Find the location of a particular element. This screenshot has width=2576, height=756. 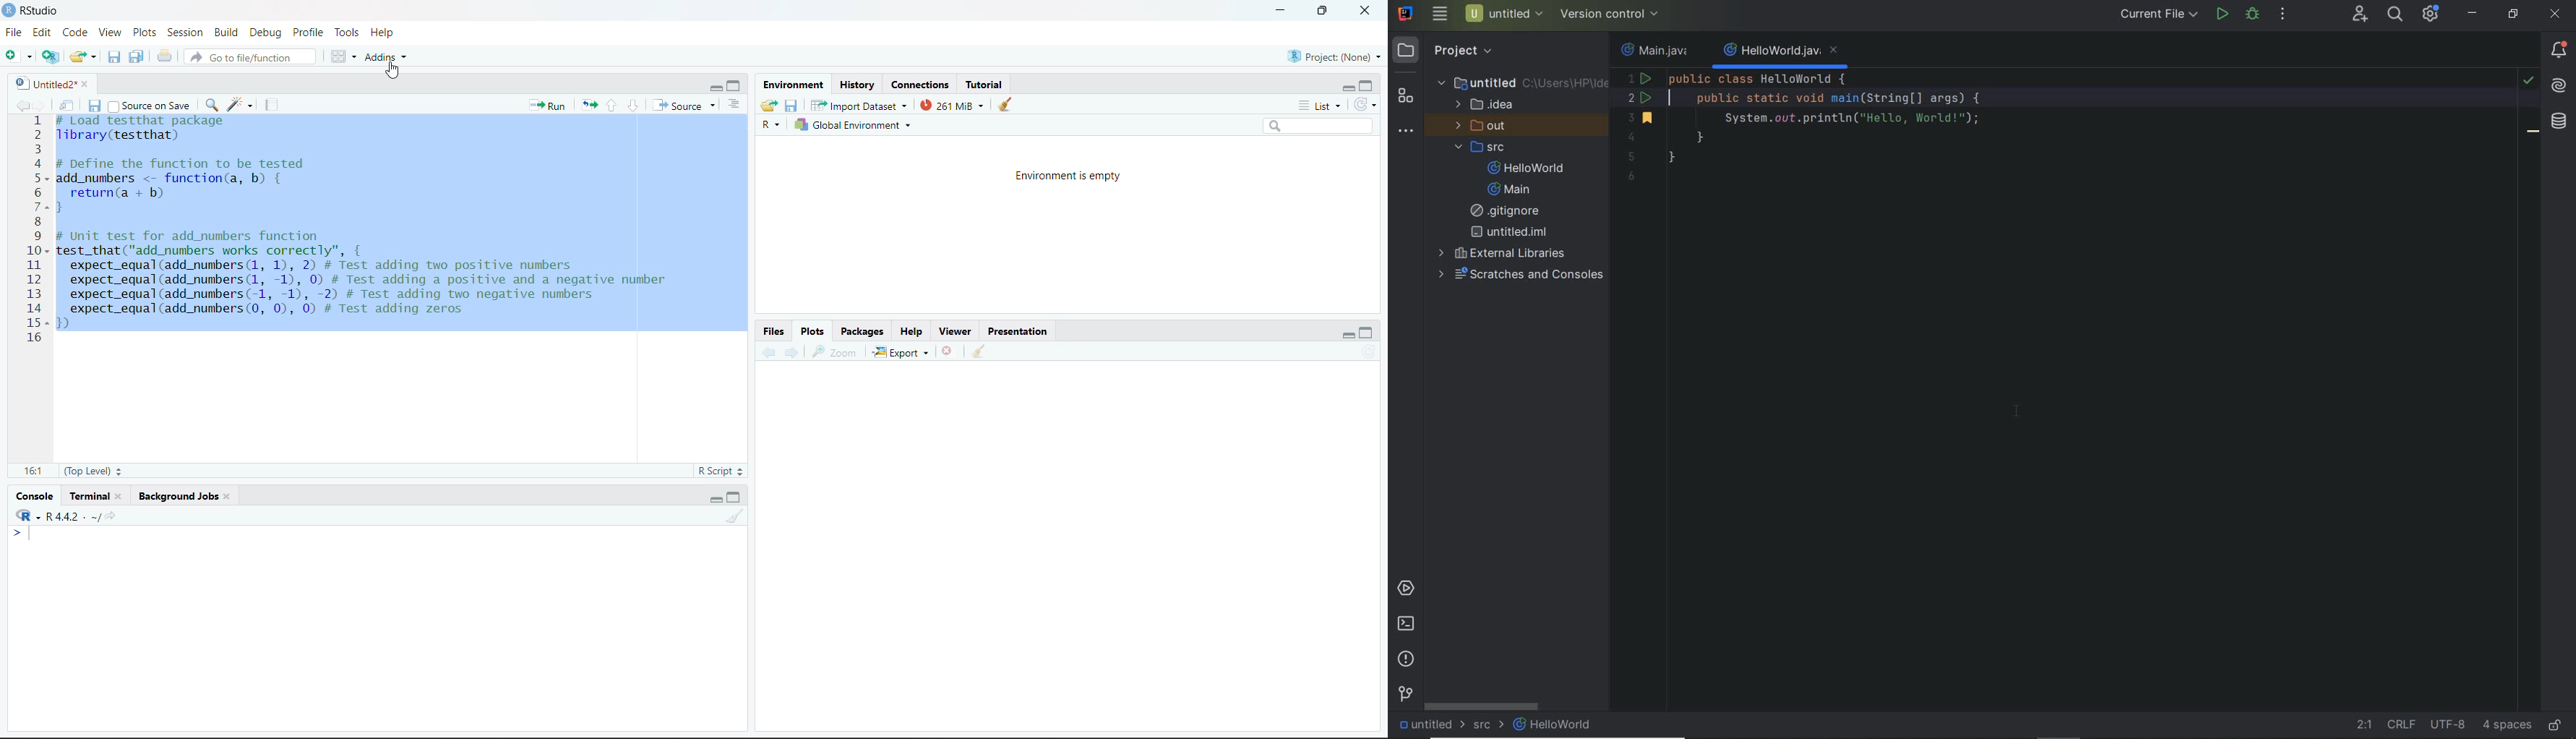

R is located at coordinates (768, 124).